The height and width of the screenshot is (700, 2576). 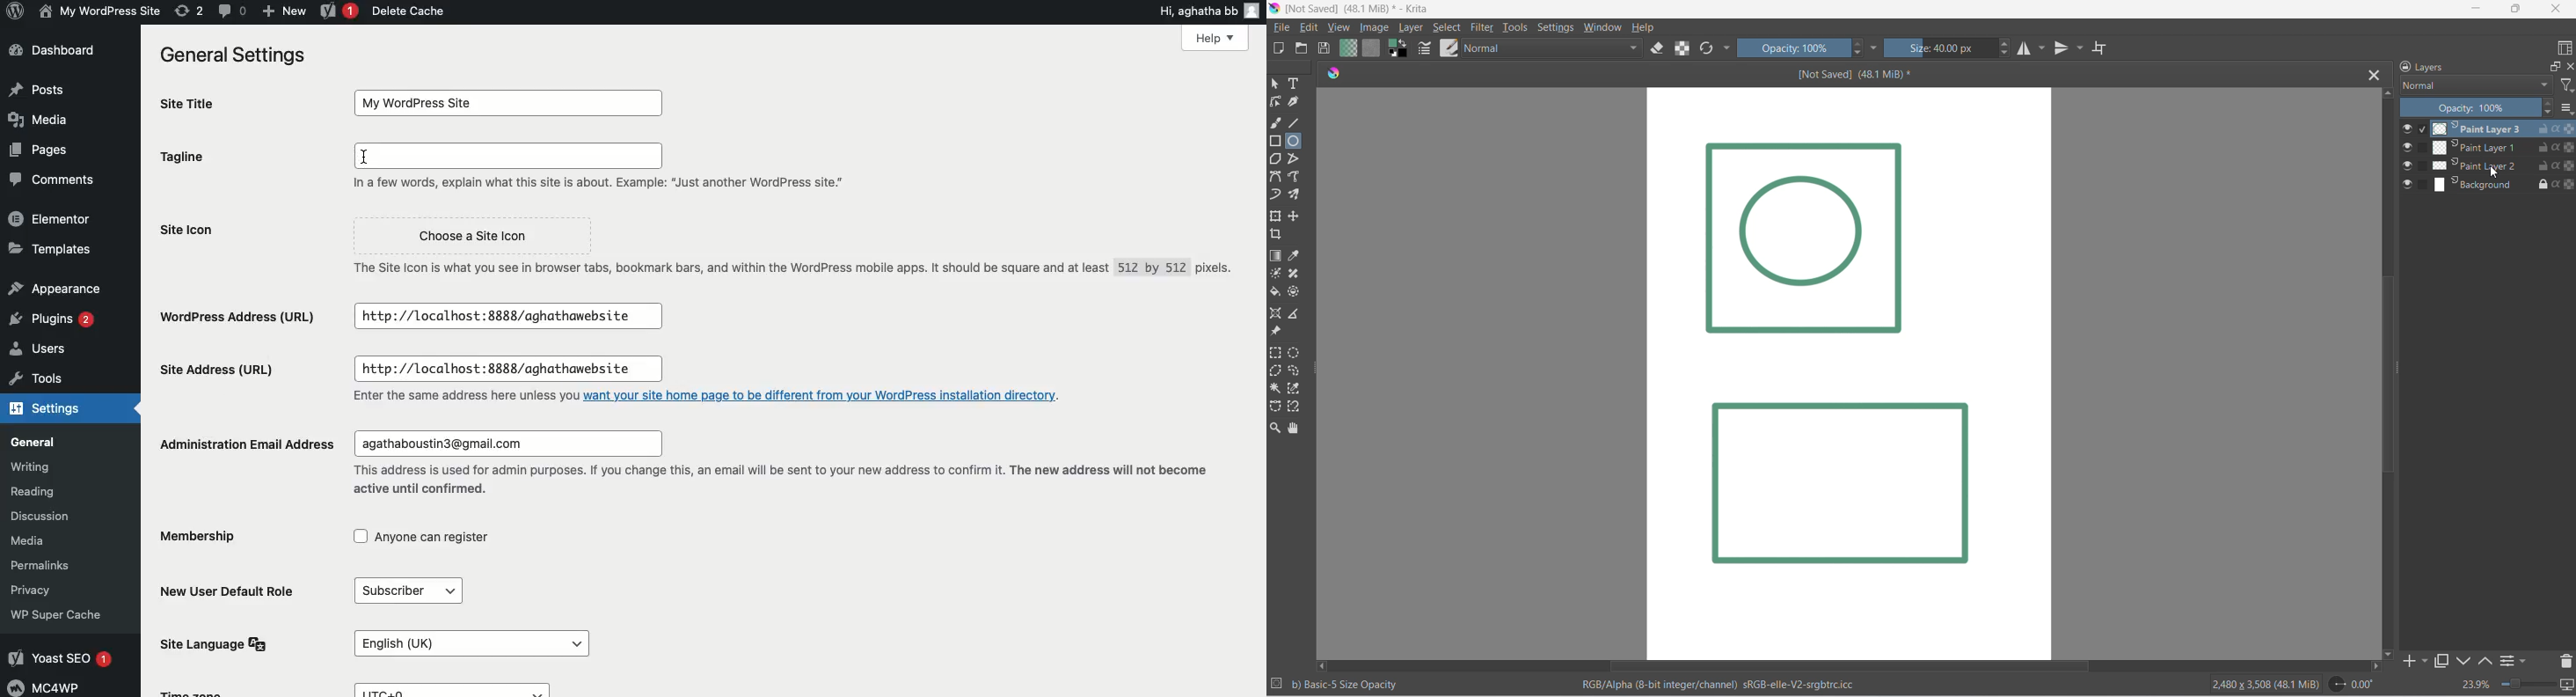 I want to click on Site icon, so click(x=242, y=232).